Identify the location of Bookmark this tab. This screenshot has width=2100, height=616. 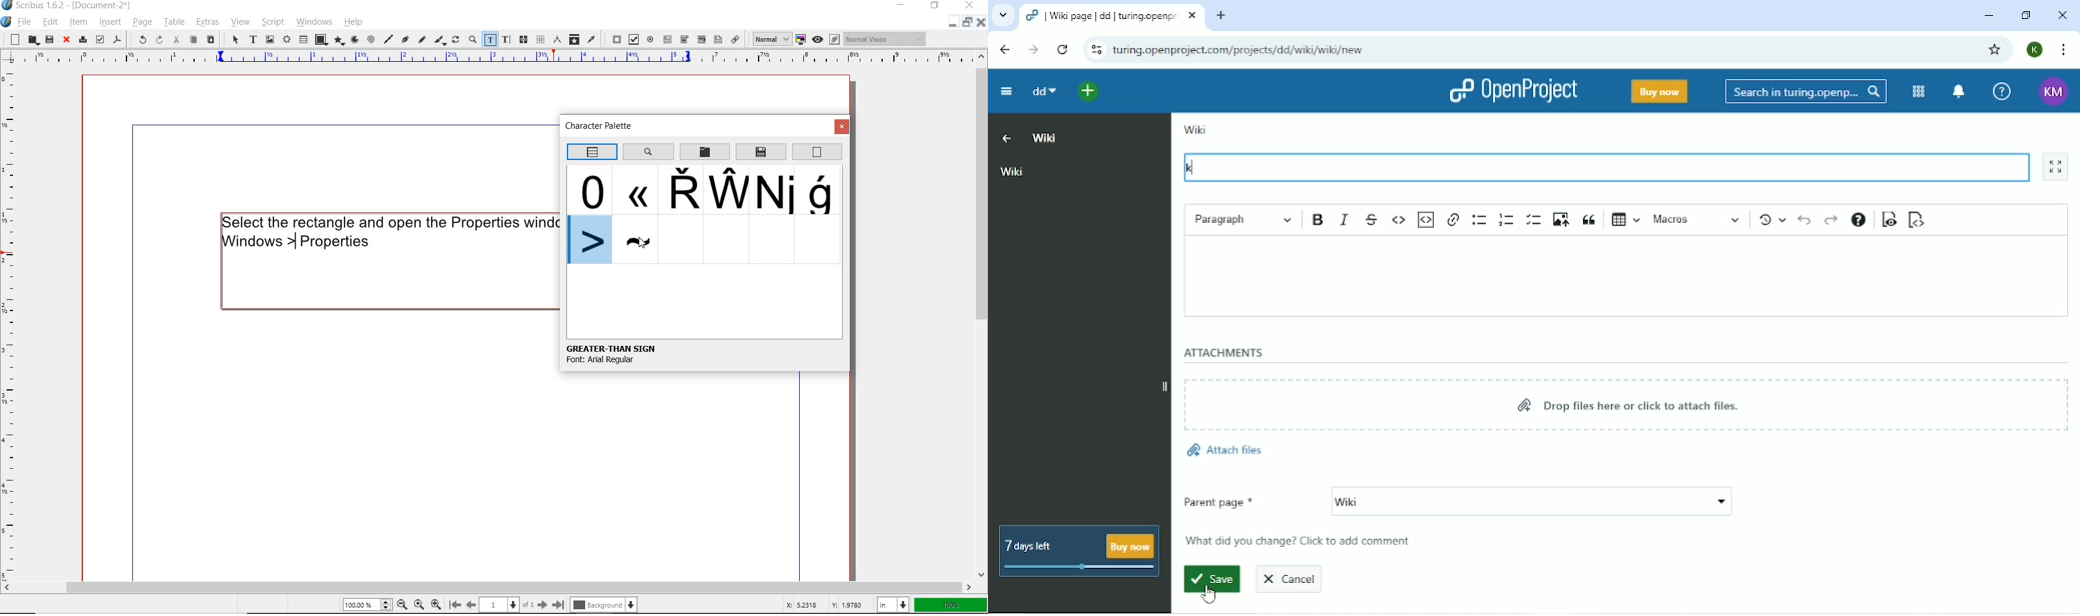
(1995, 51).